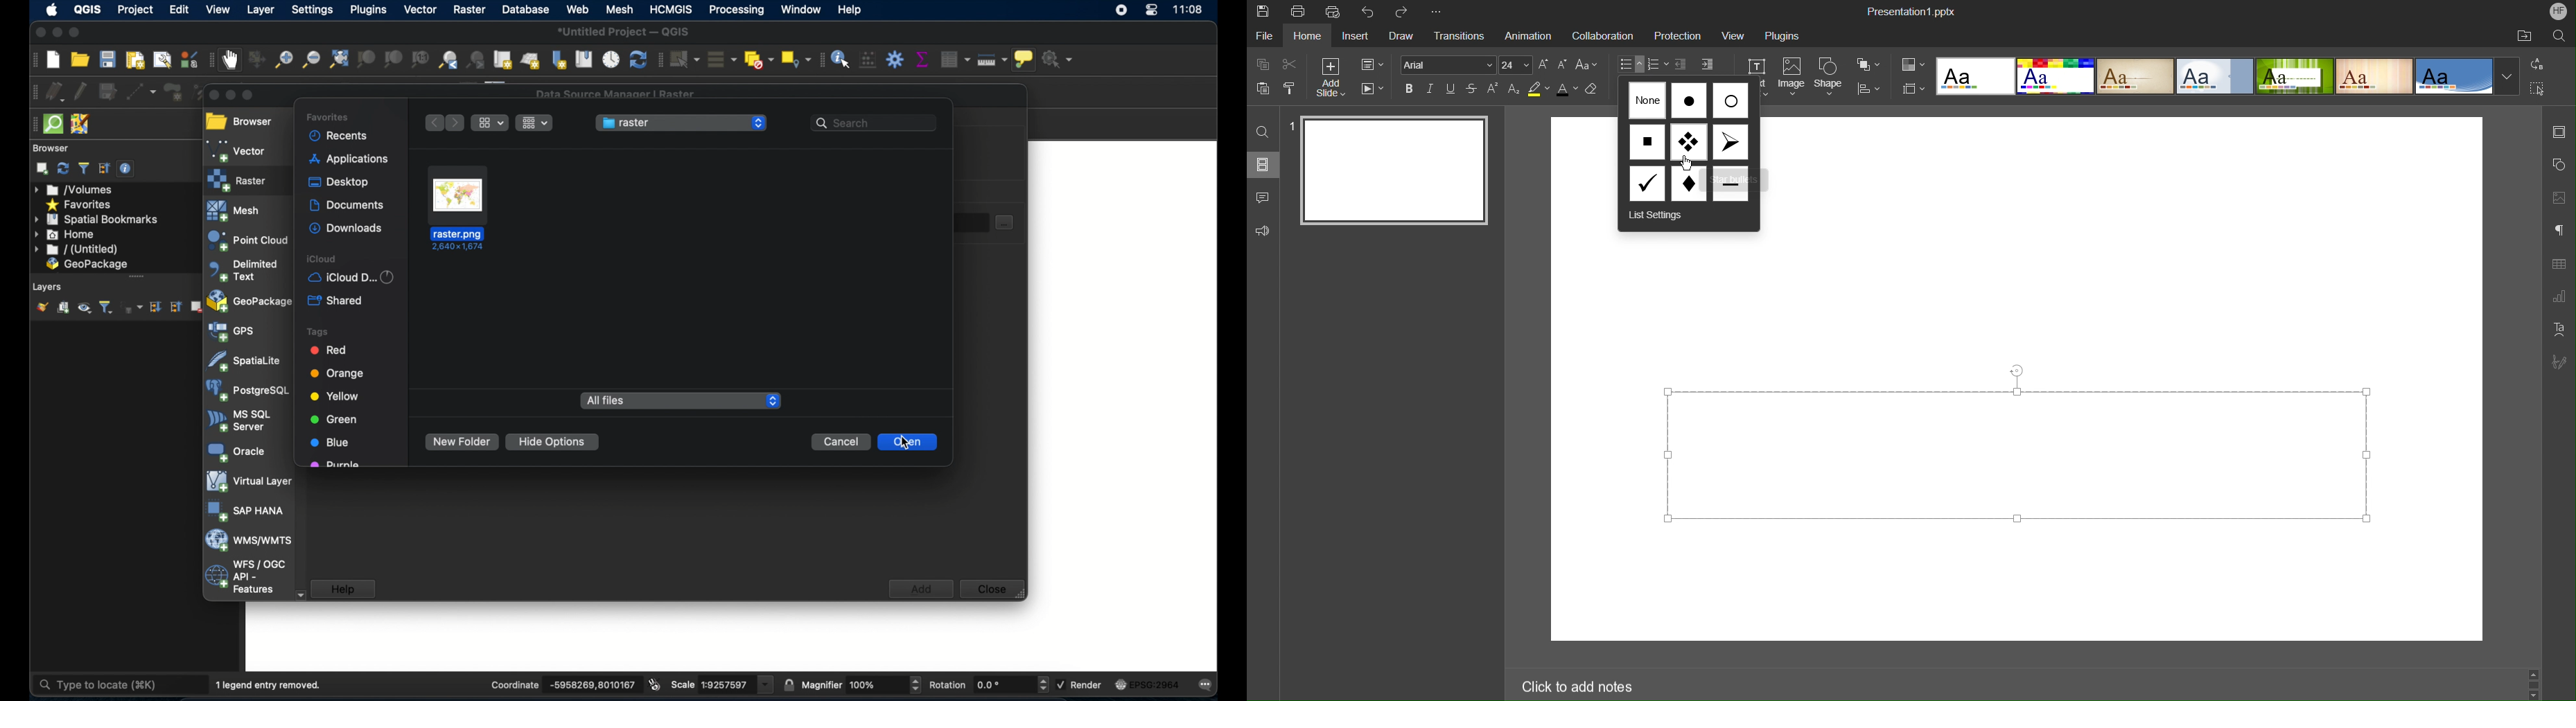 This screenshot has width=2576, height=728. Describe the element at coordinates (42, 306) in the screenshot. I see `open layer styling panel` at that location.